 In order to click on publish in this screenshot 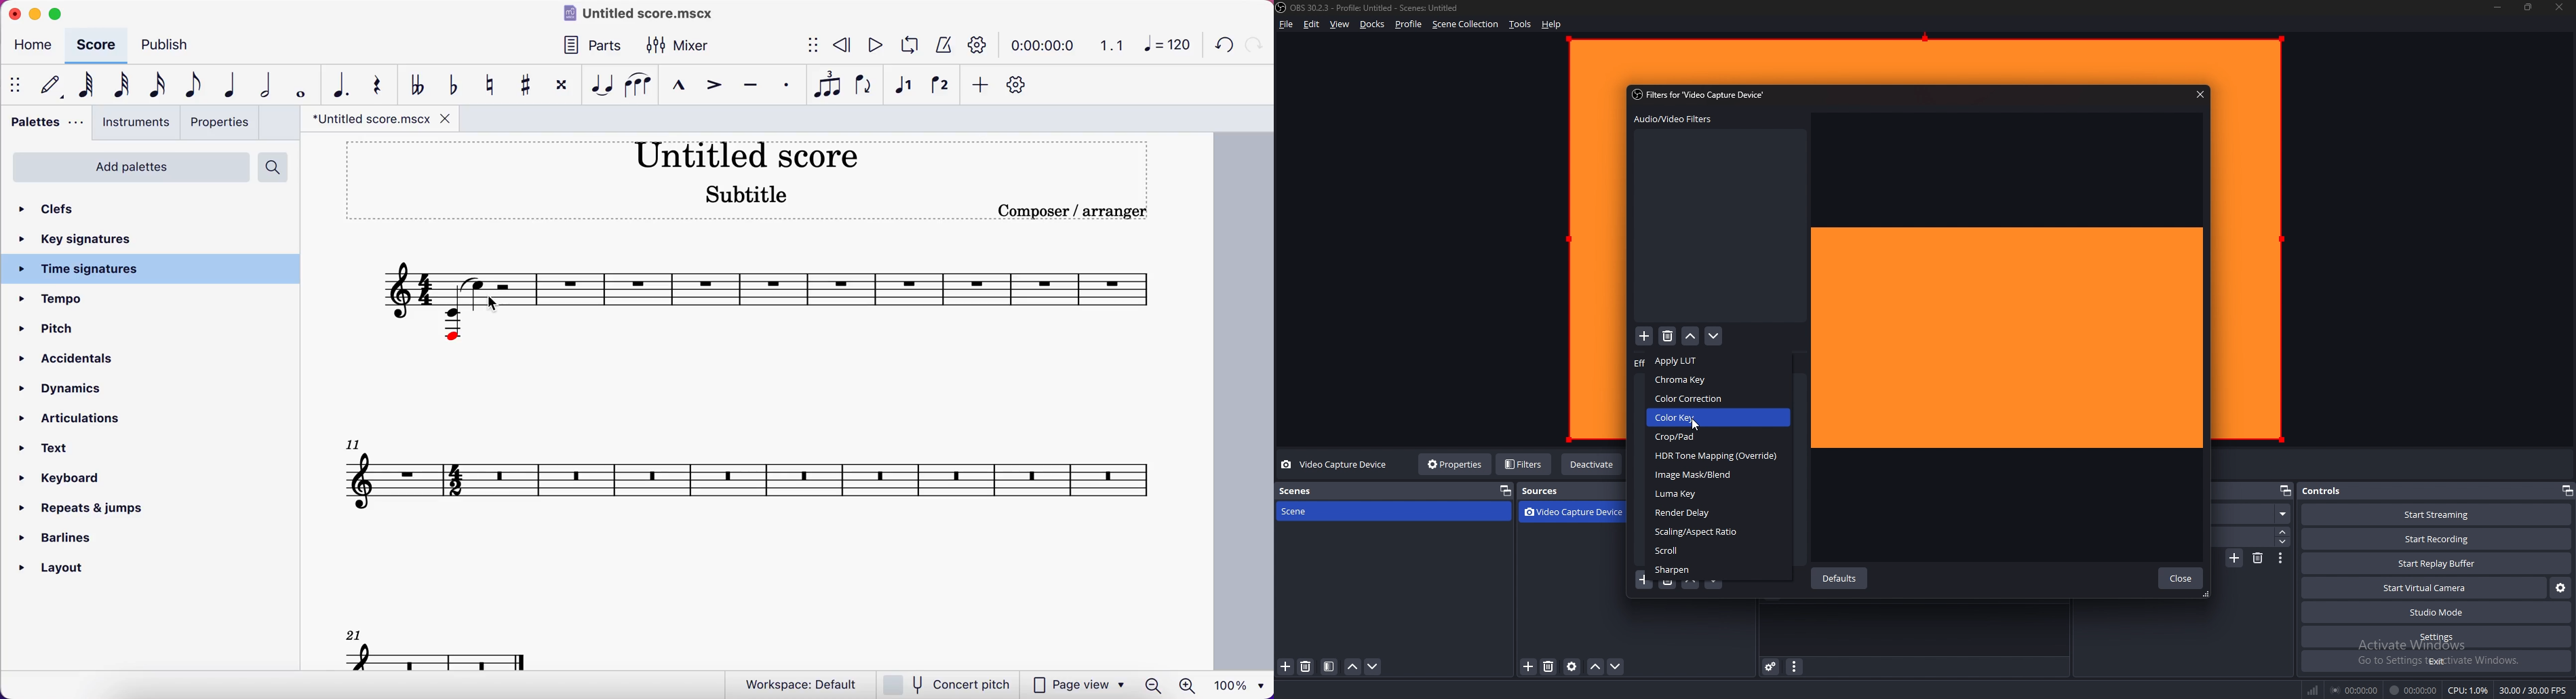, I will do `click(176, 45)`.